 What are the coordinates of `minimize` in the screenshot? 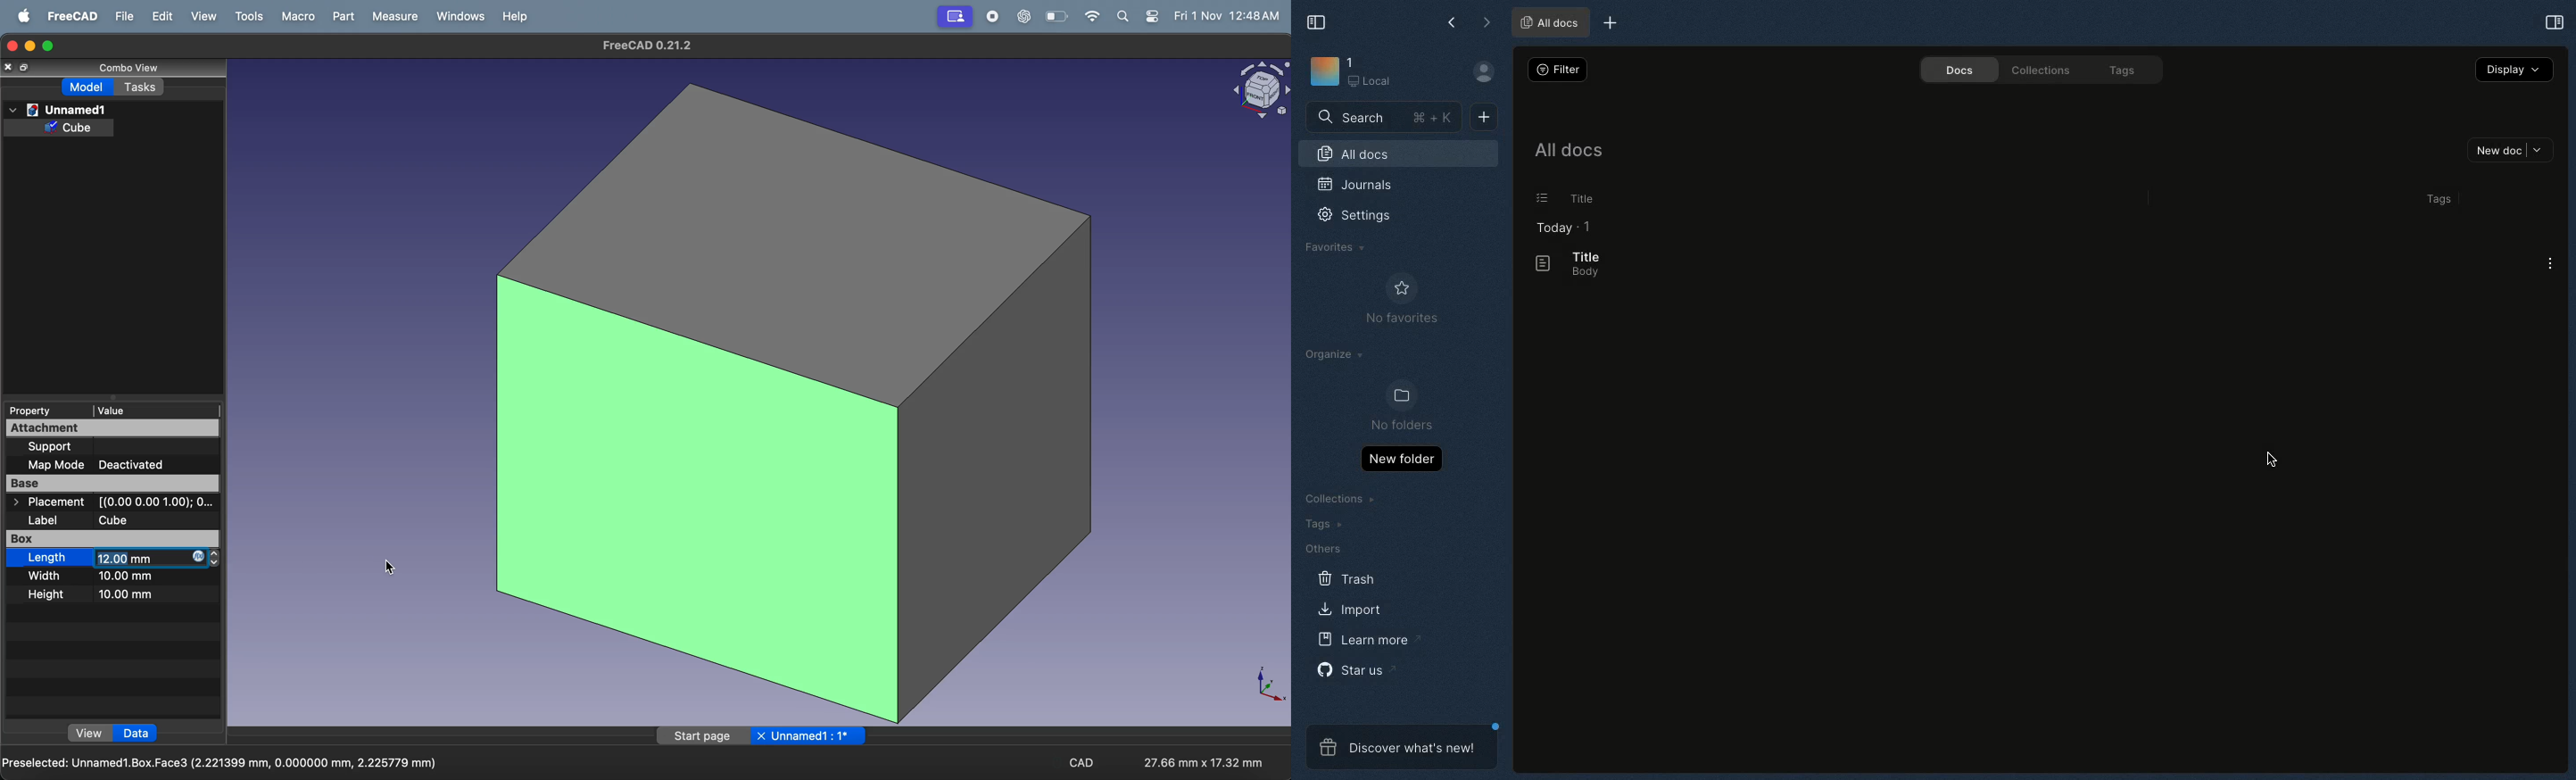 It's located at (32, 45).